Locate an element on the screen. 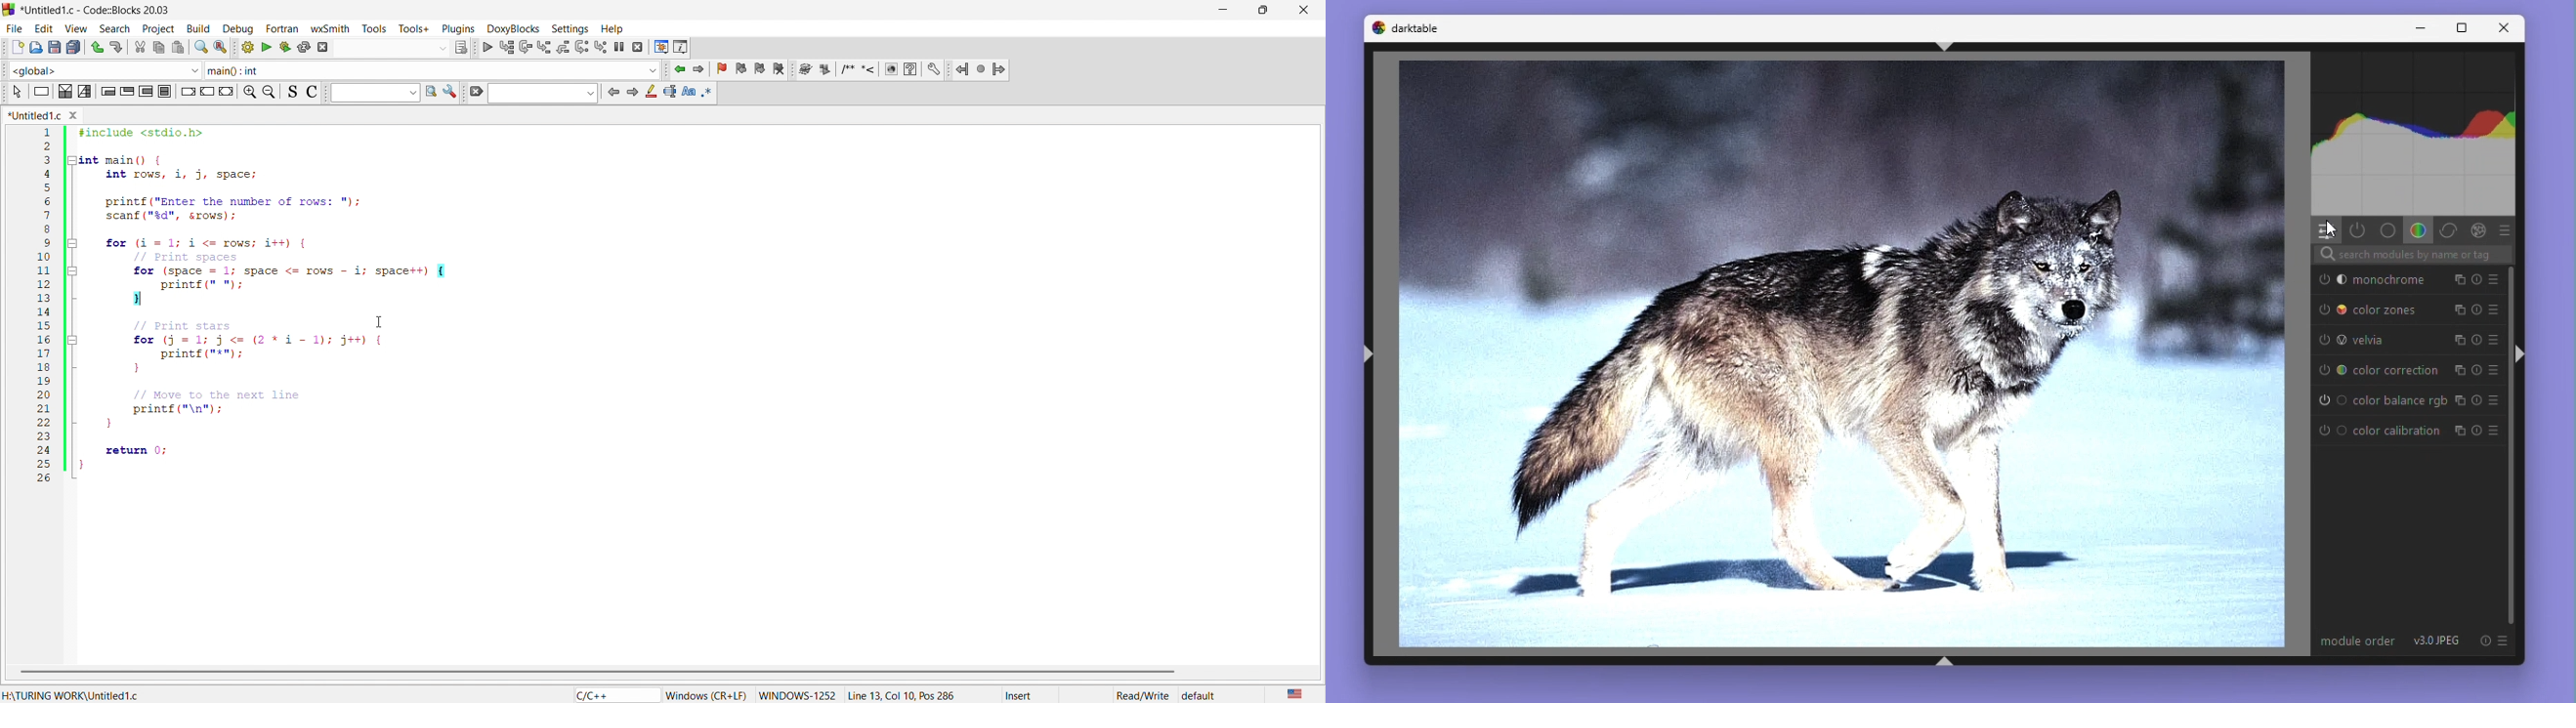 This screenshot has width=2576, height=728. monochrome is located at coordinates (2379, 280).